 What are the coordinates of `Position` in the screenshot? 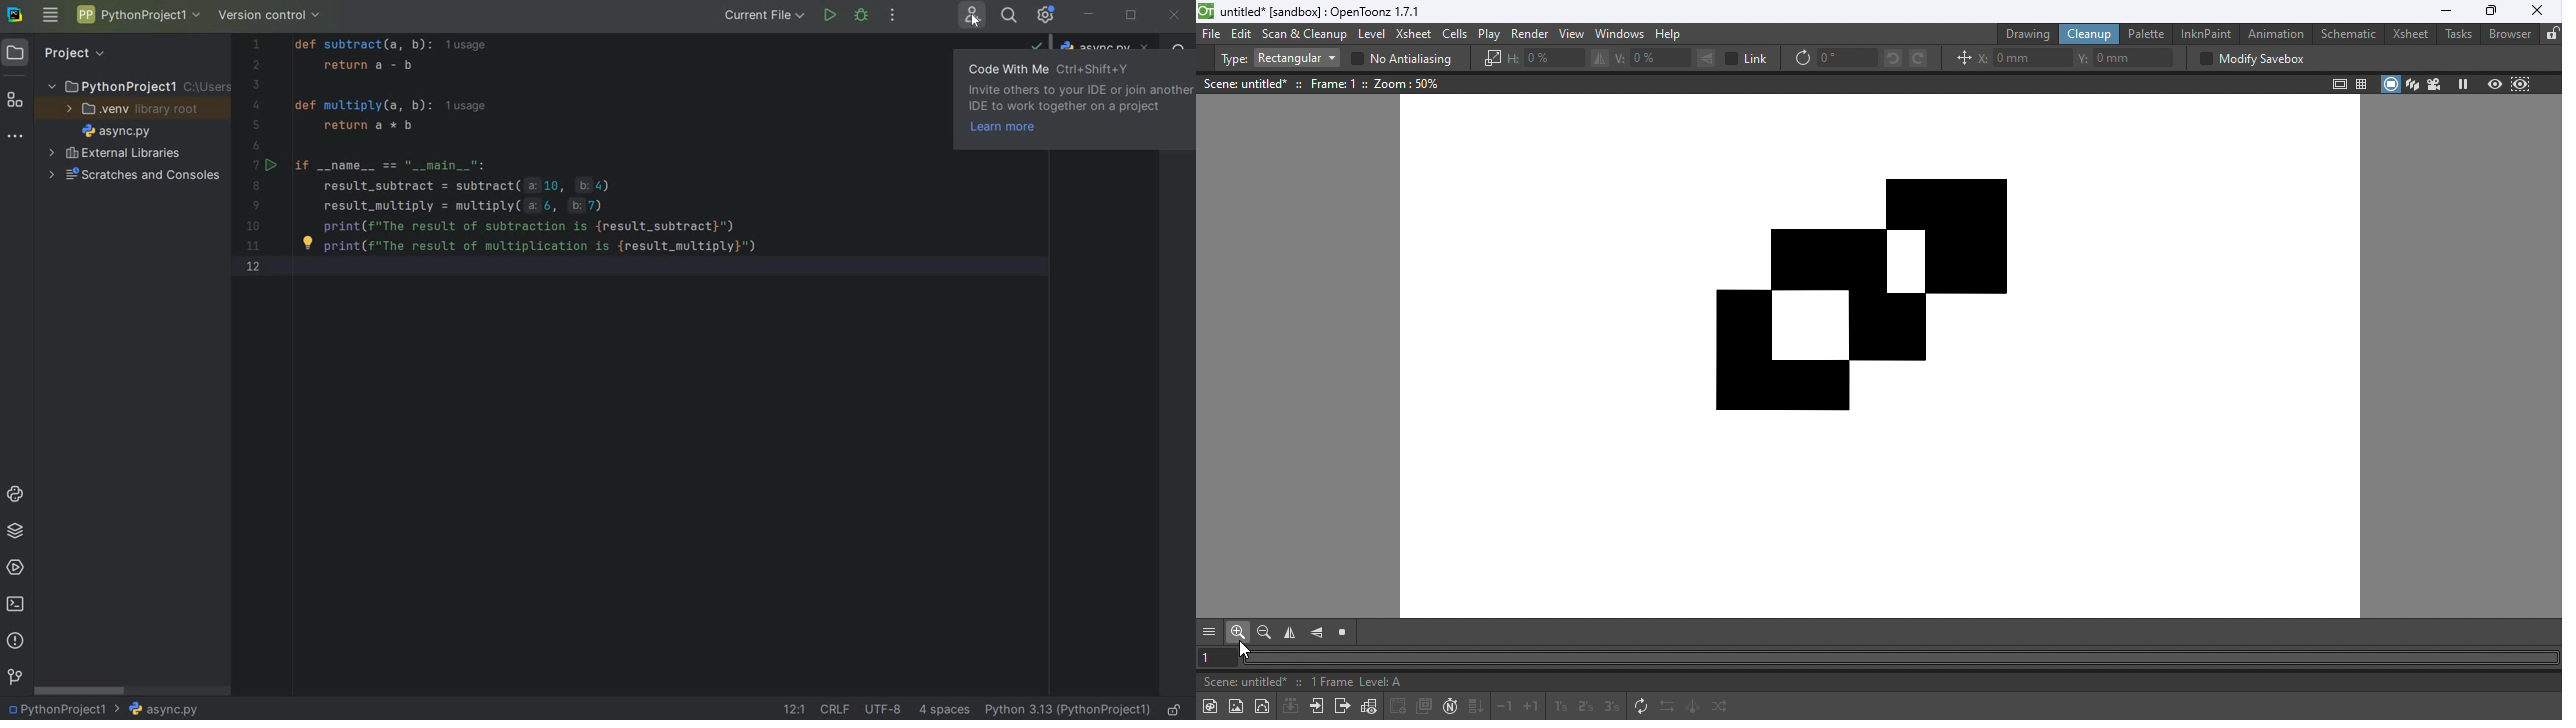 It's located at (1961, 57).